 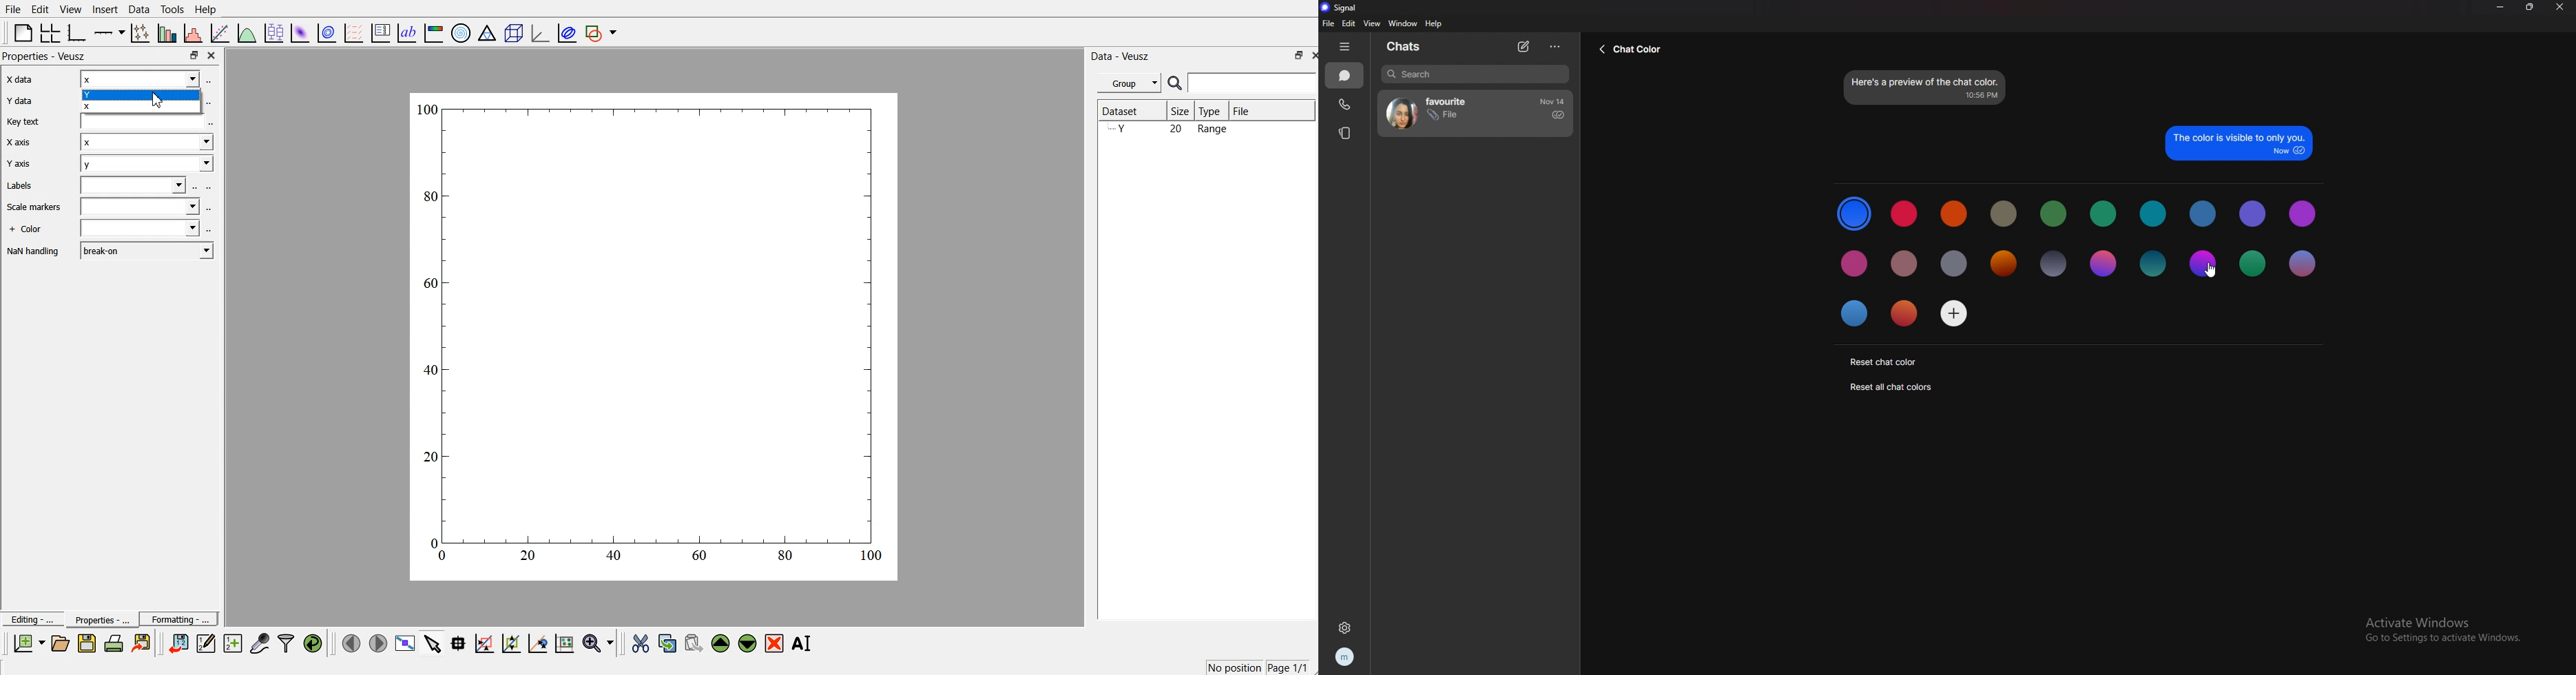 I want to click on reload linked datasets, so click(x=315, y=642).